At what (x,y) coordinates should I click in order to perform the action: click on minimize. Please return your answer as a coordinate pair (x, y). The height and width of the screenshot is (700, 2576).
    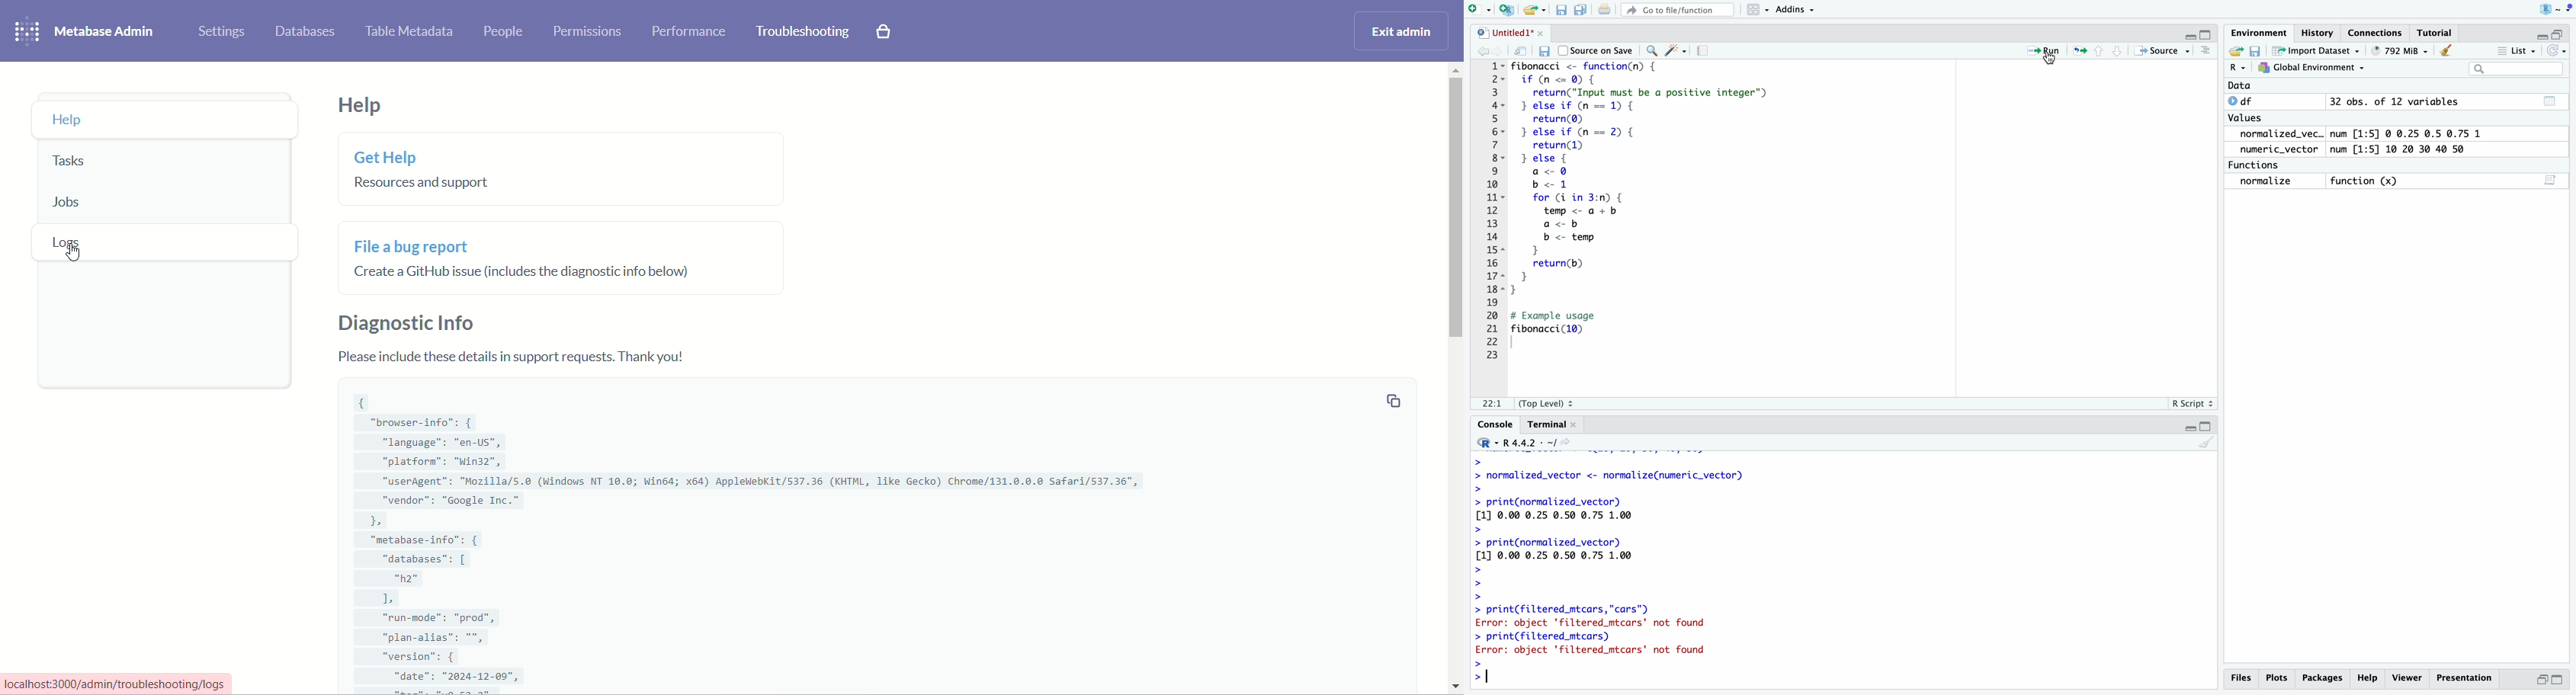
    Looking at the image, I should click on (2186, 424).